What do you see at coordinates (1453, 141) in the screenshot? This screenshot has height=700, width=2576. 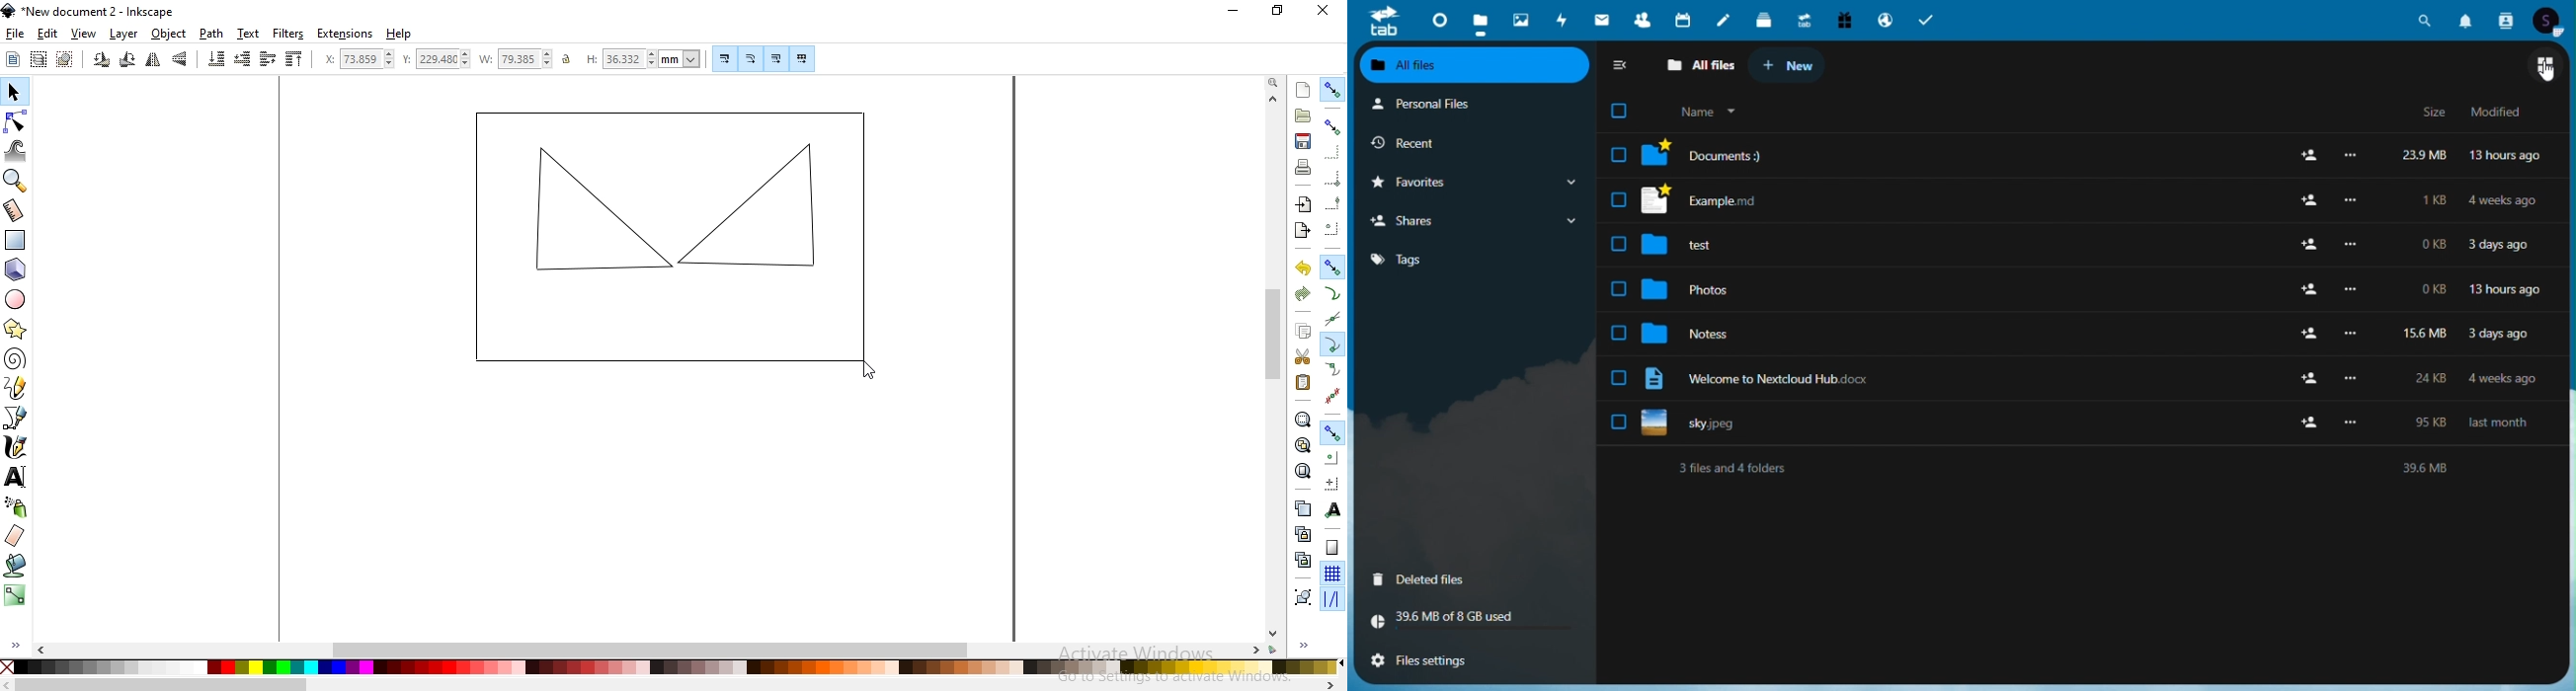 I see `recent` at bounding box center [1453, 141].